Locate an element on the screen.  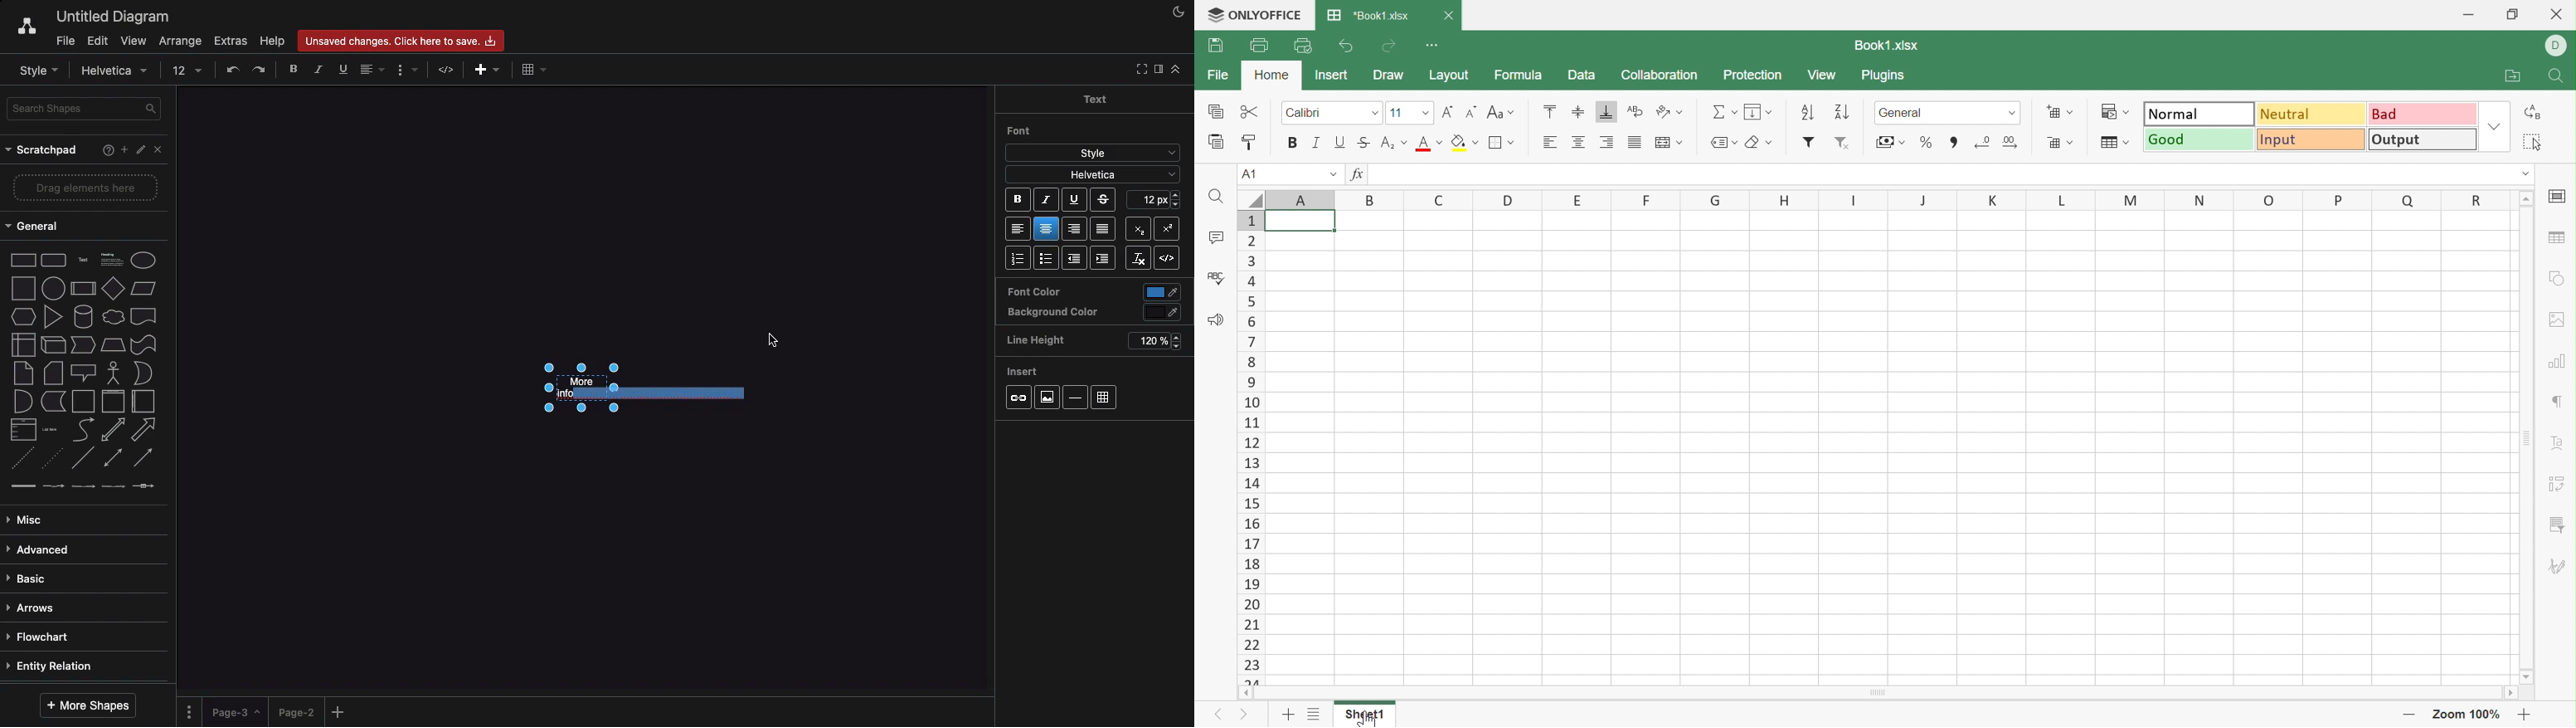
Check Spelling is located at coordinates (1220, 277).